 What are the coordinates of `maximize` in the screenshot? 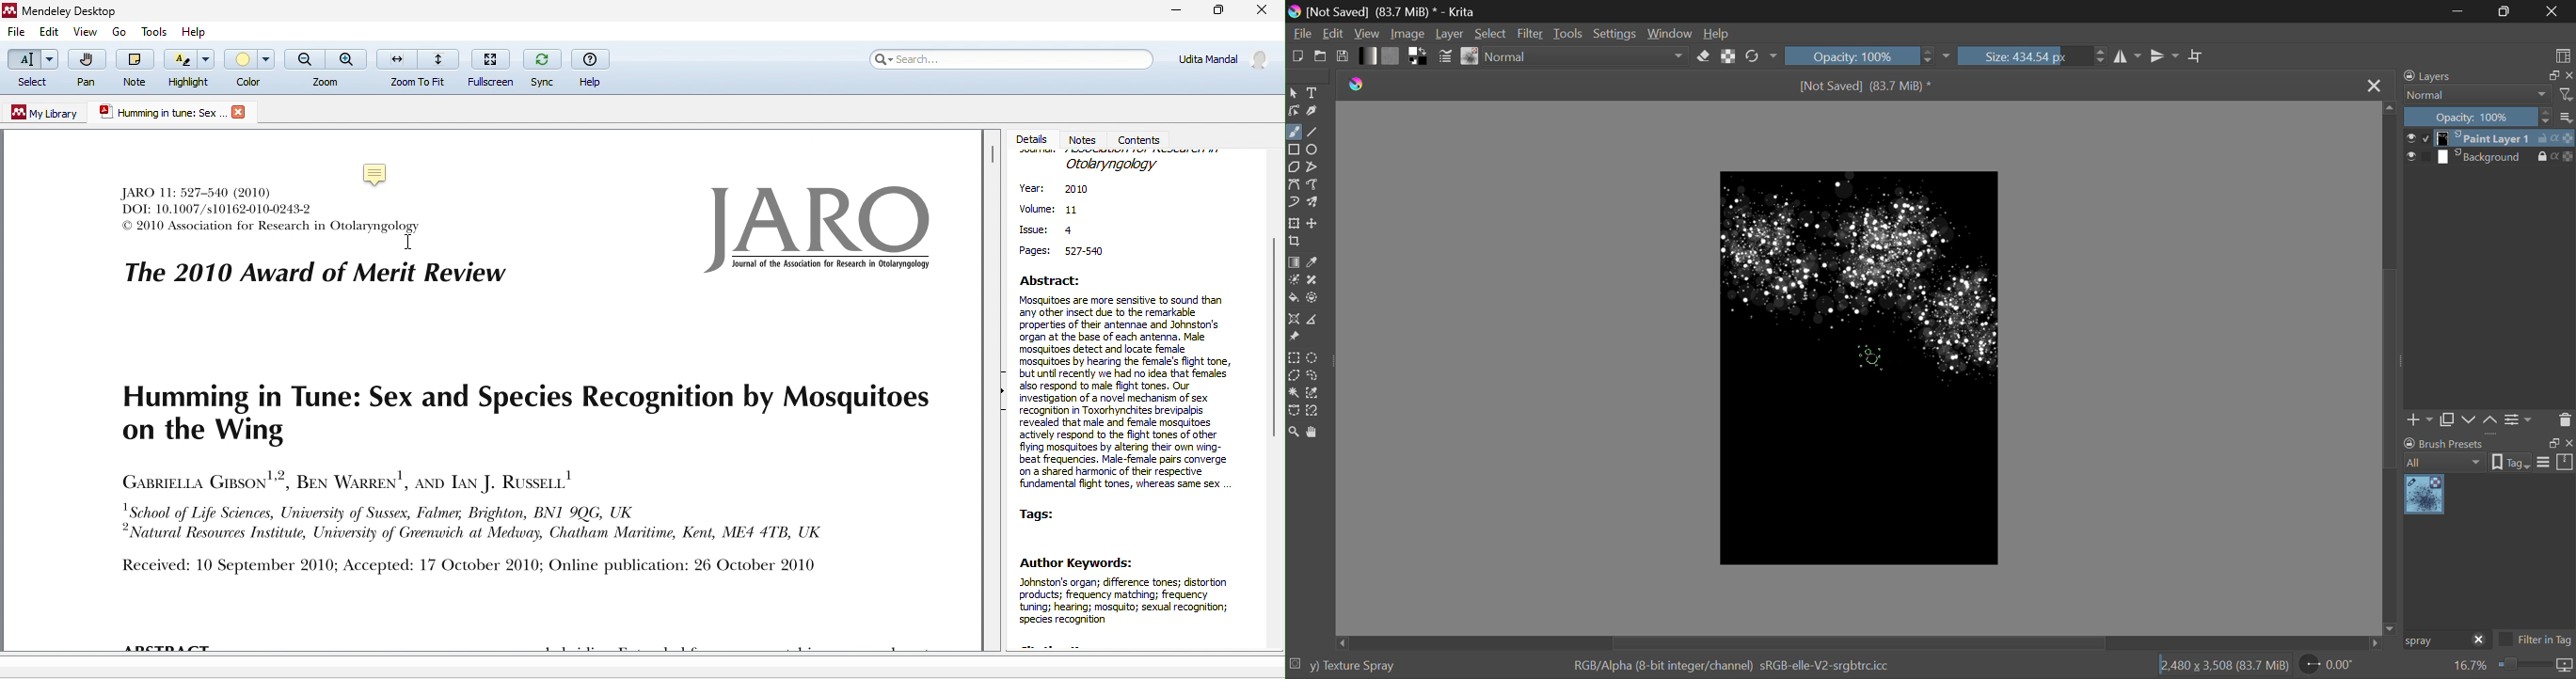 It's located at (1216, 13).